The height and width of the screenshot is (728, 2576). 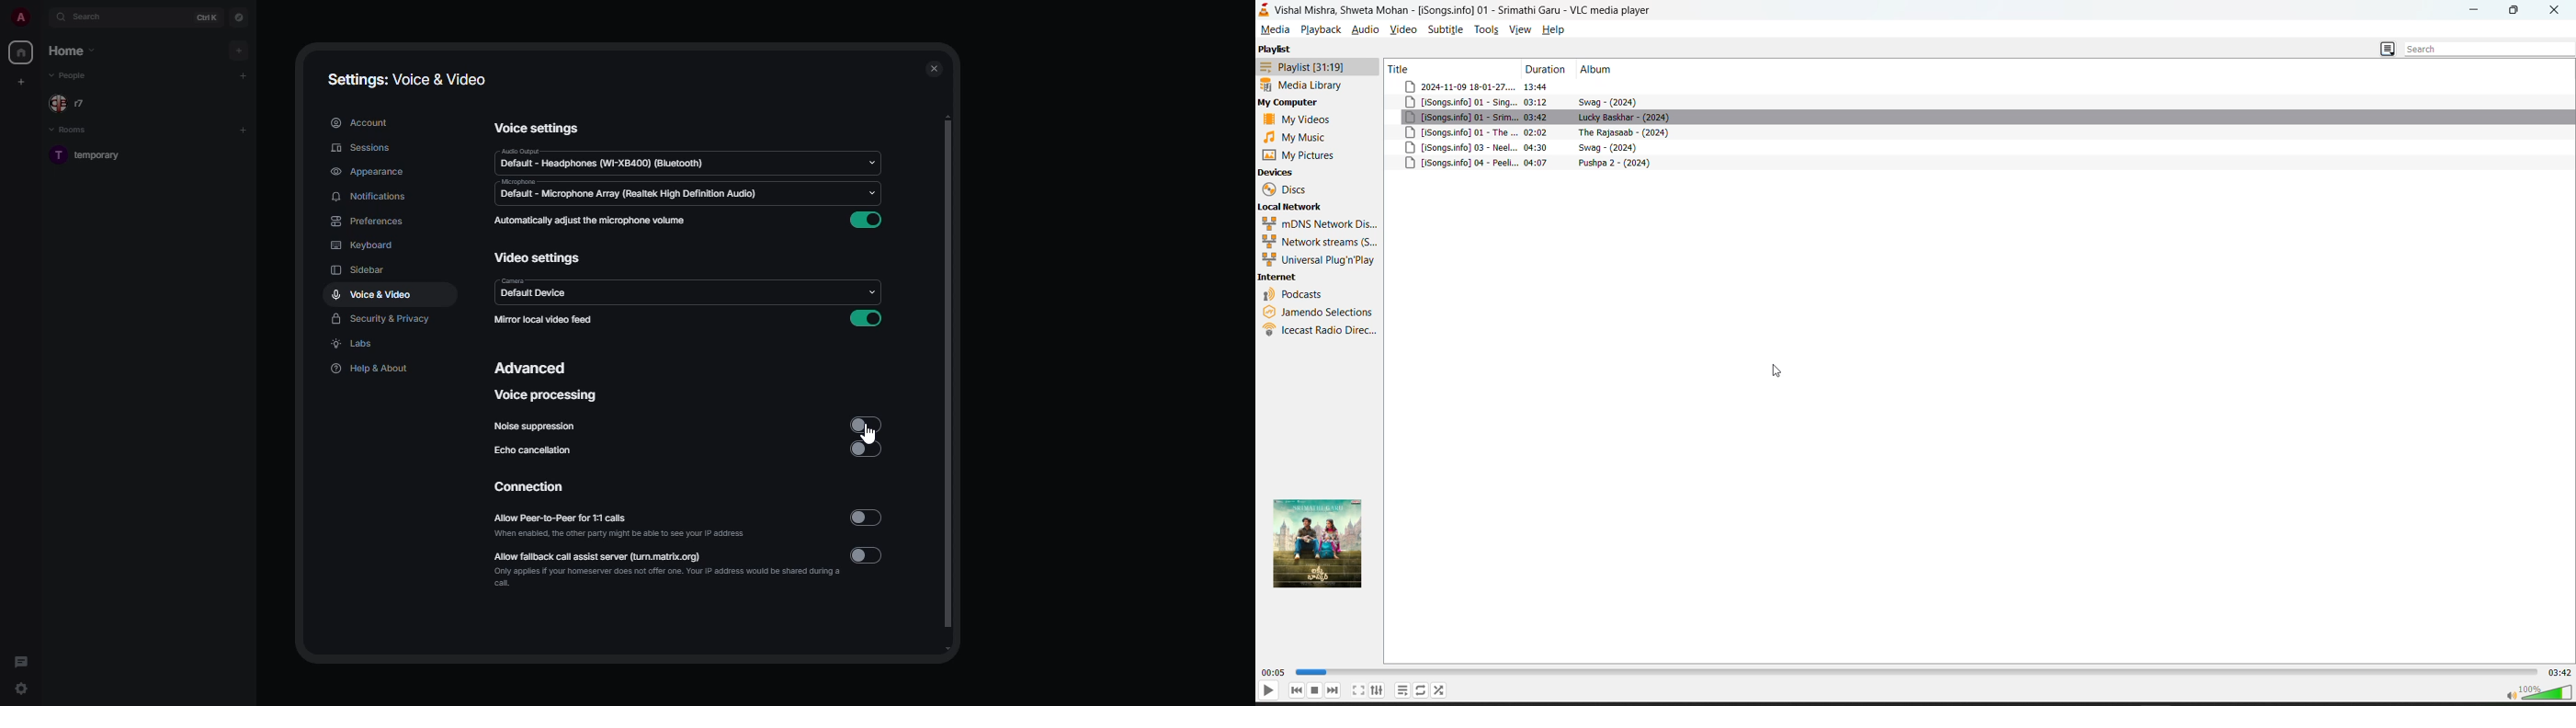 I want to click on current track time, so click(x=1272, y=673).